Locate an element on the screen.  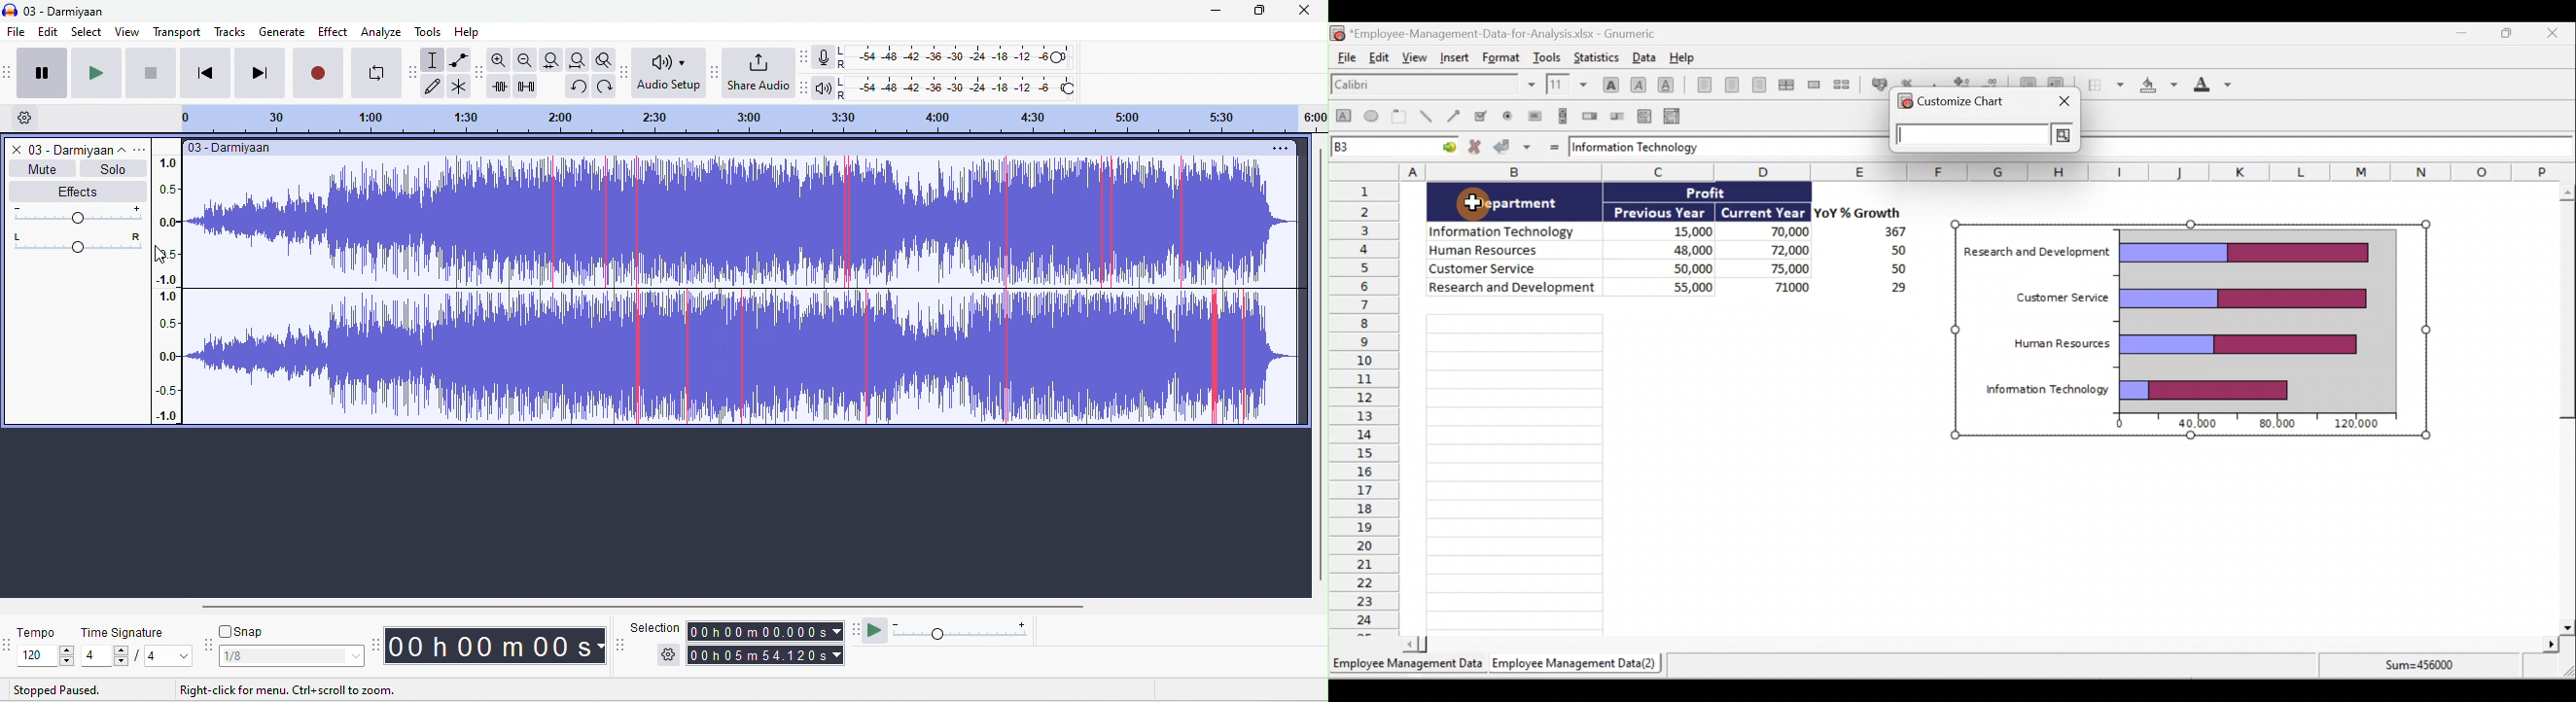
Cells is located at coordinates (1557, 473).